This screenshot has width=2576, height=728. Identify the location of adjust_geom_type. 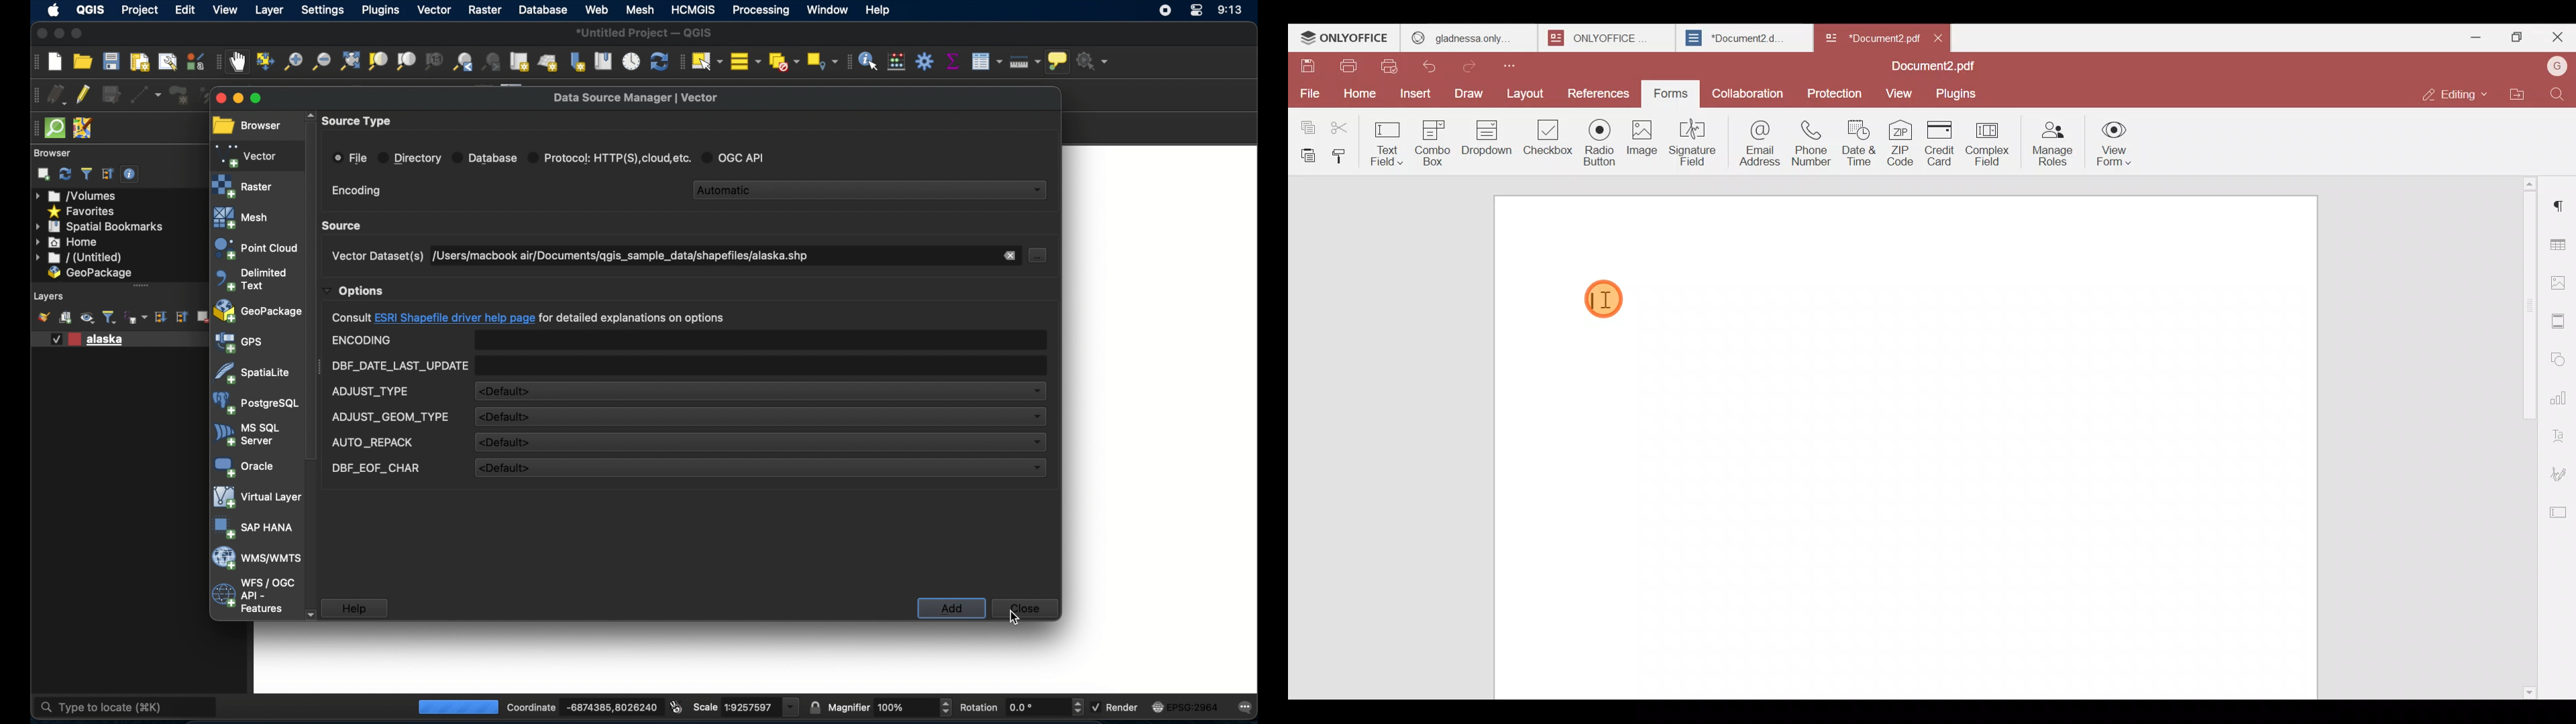
(390, 417).